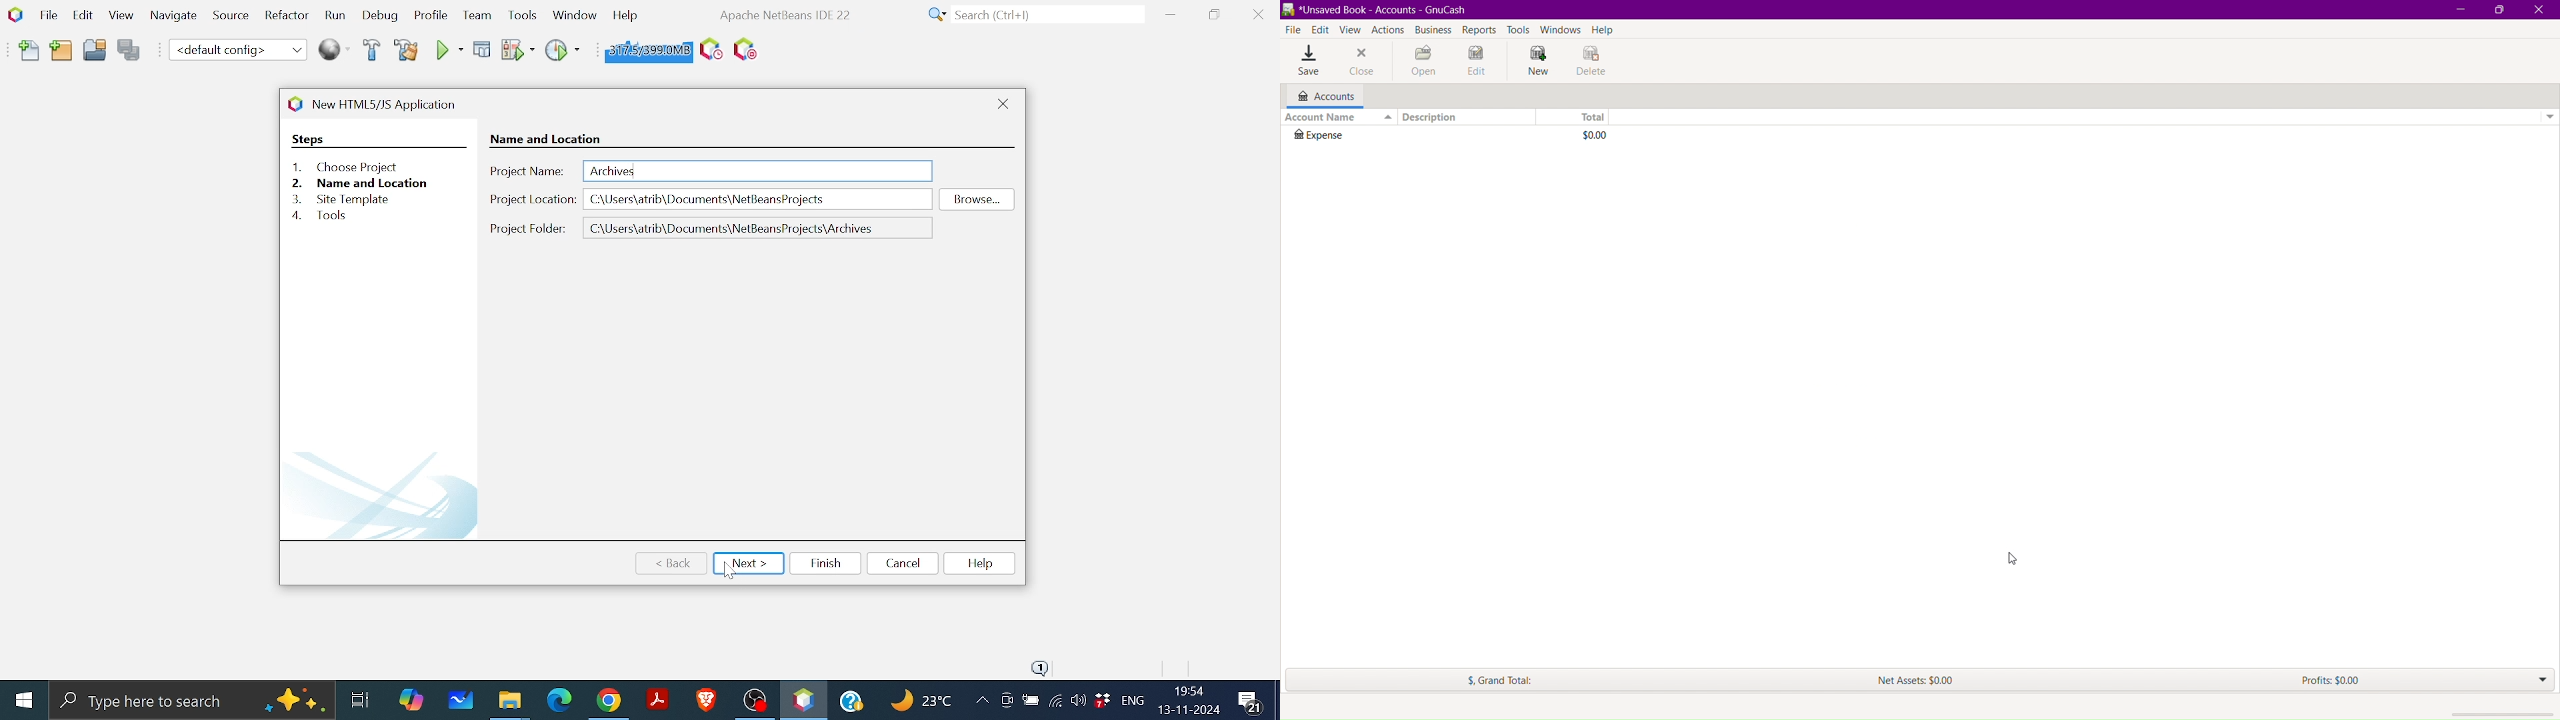 The height and width of the screenshot is (728, 2576). Describe the element at coordinates (1258, 15) in the screenshot. I see `Close` at that location.